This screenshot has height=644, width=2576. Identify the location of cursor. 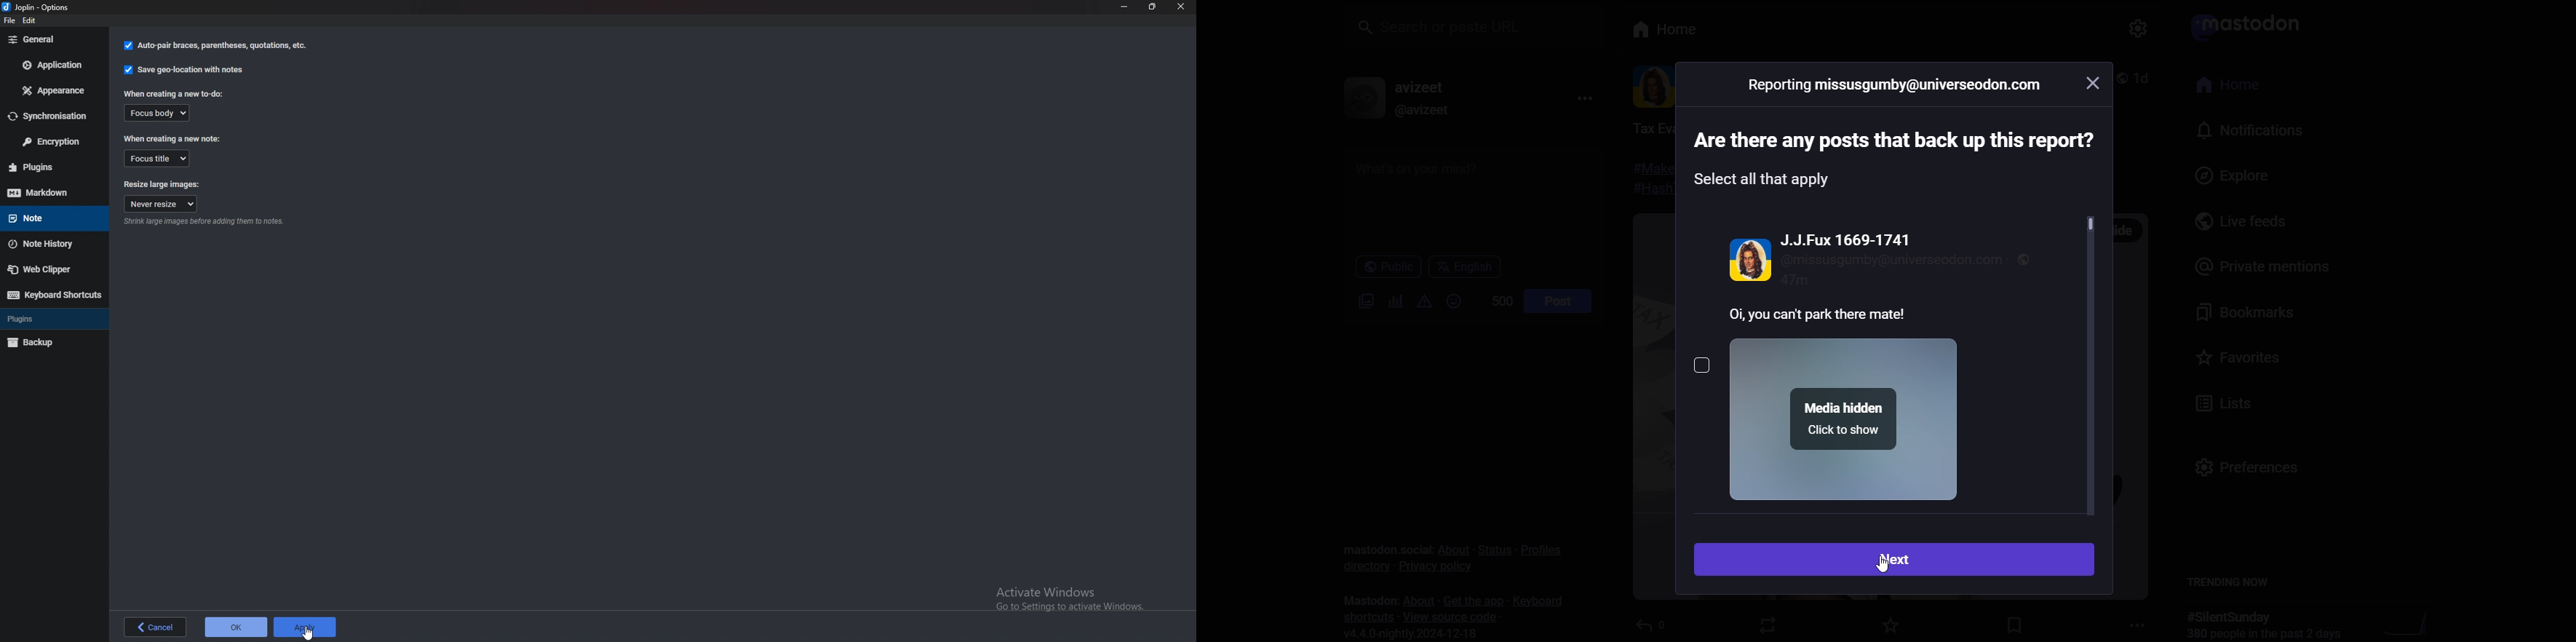
(308, 630).